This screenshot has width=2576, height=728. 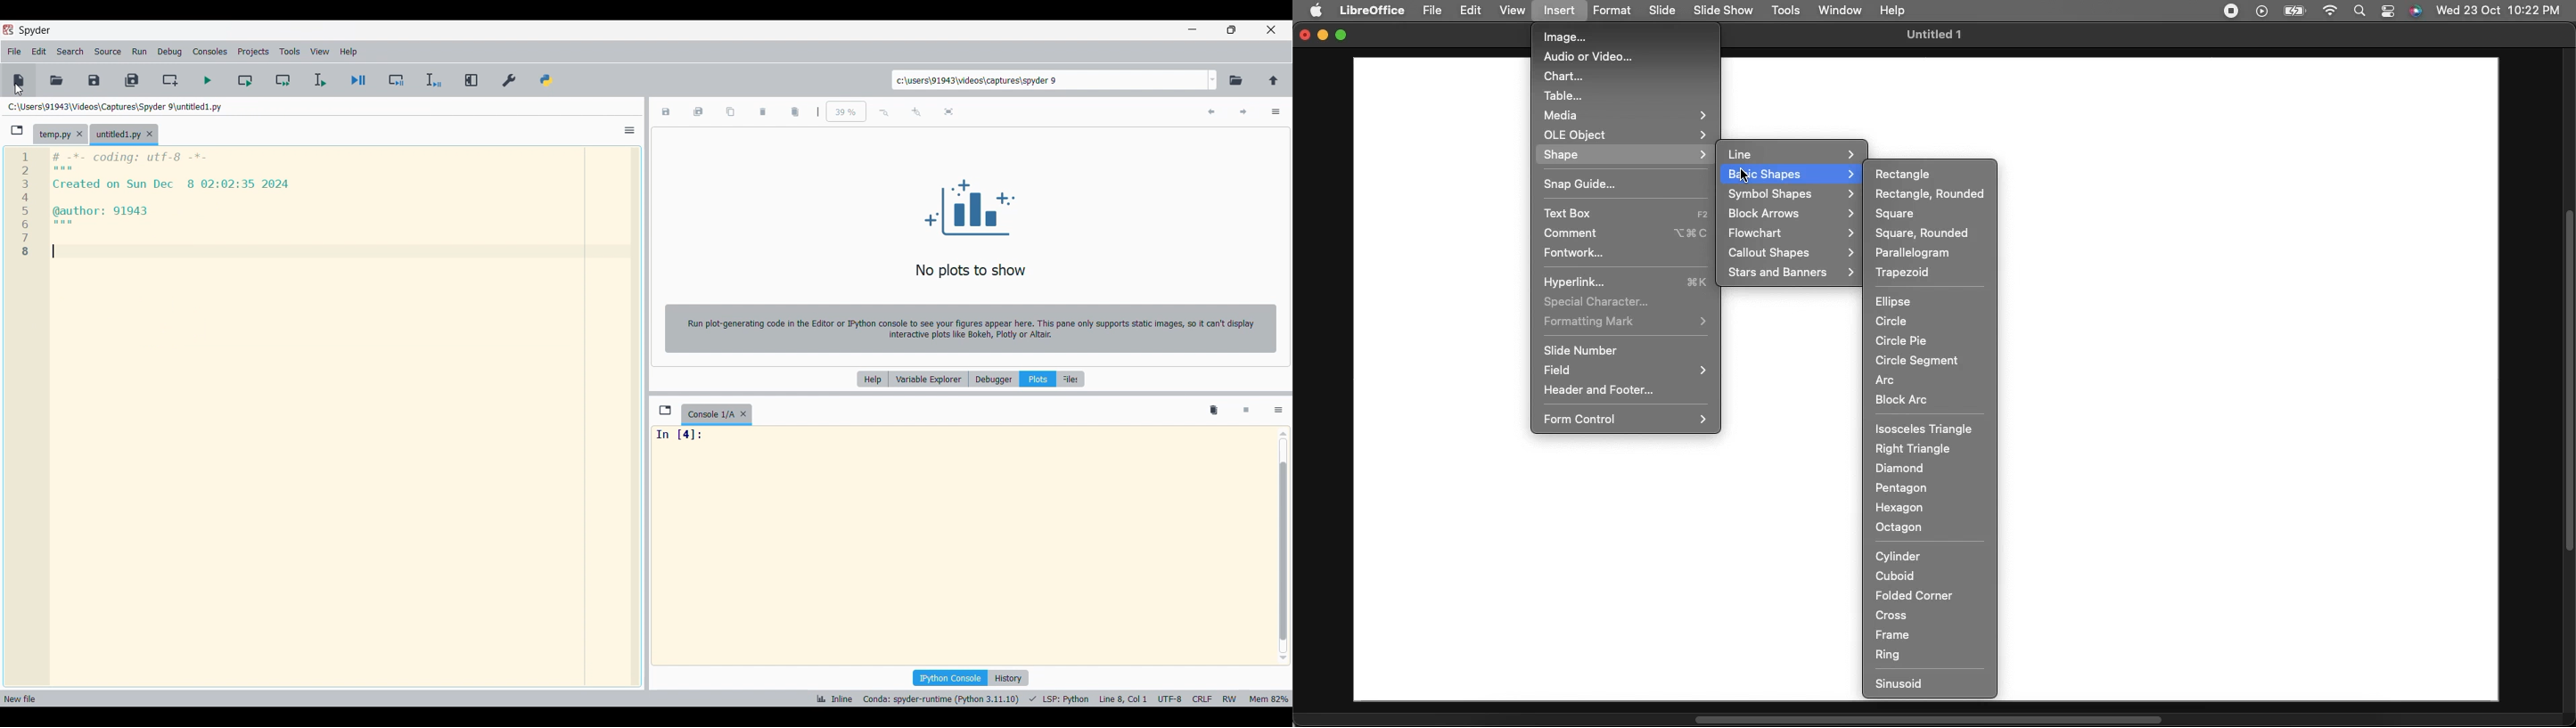 What do you see at coordinates (1318, 12) in the screenshot?
I see `Apple logo` at bounding box center [1318, 12].